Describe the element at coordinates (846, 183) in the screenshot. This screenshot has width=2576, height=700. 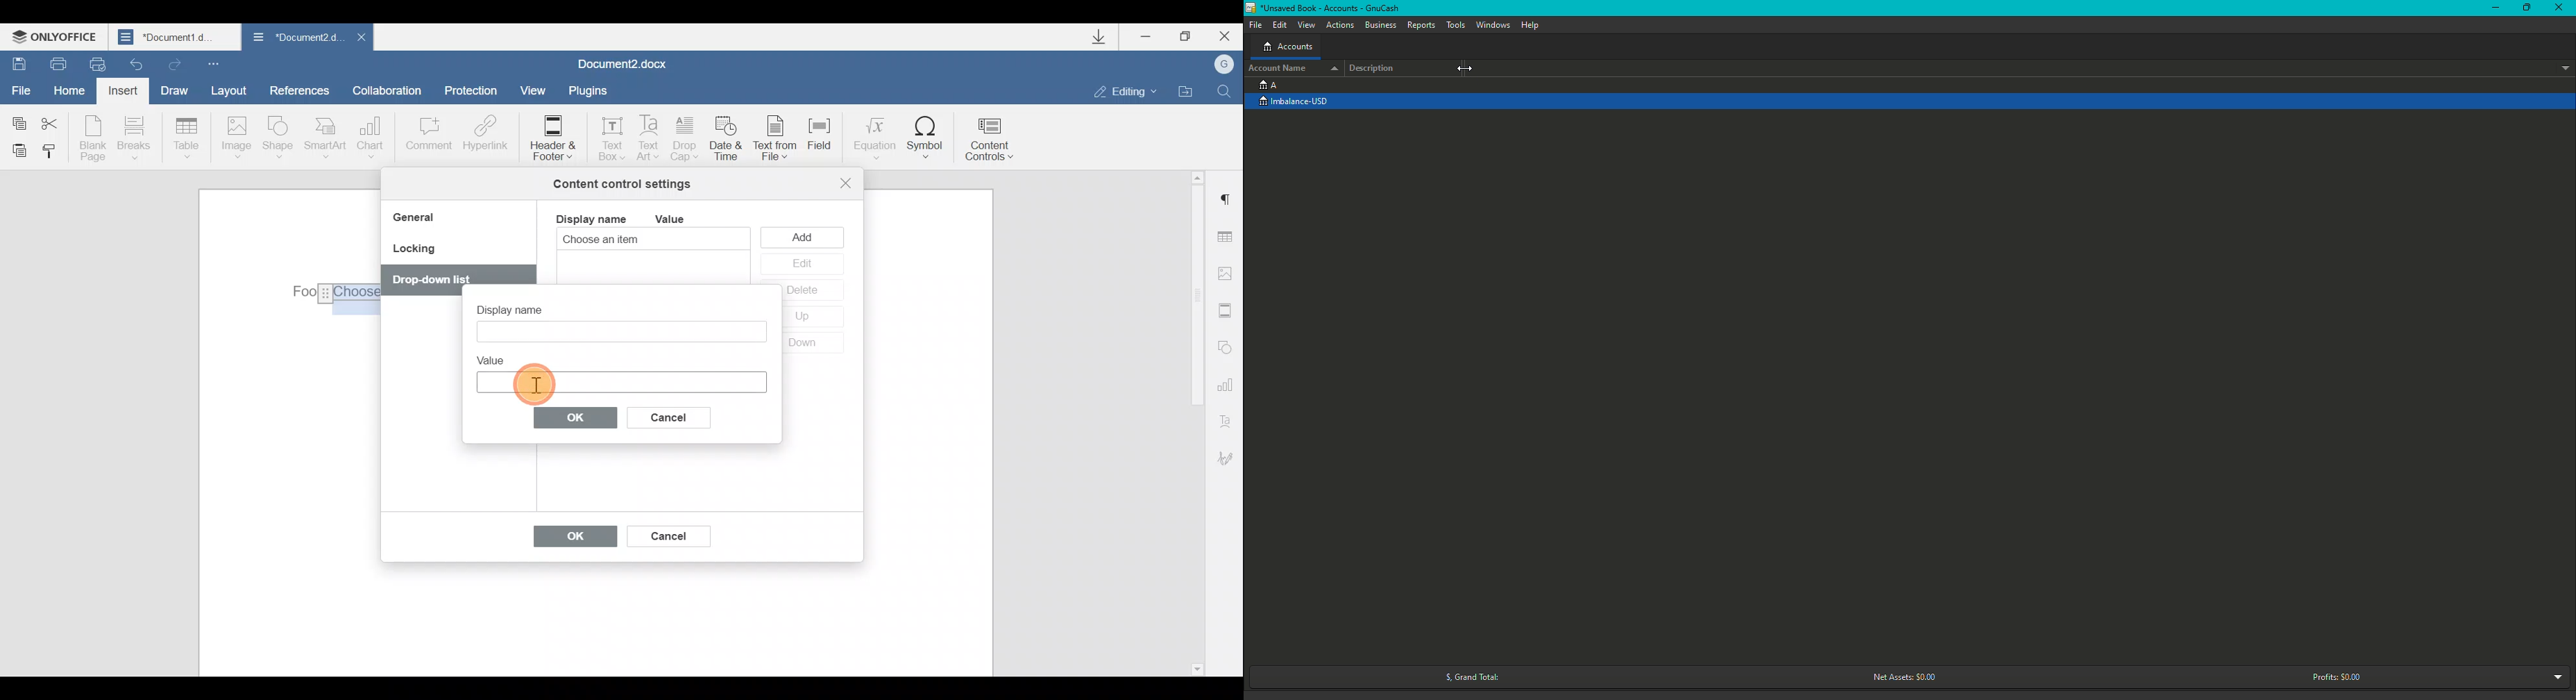
I see `Close` at that location.